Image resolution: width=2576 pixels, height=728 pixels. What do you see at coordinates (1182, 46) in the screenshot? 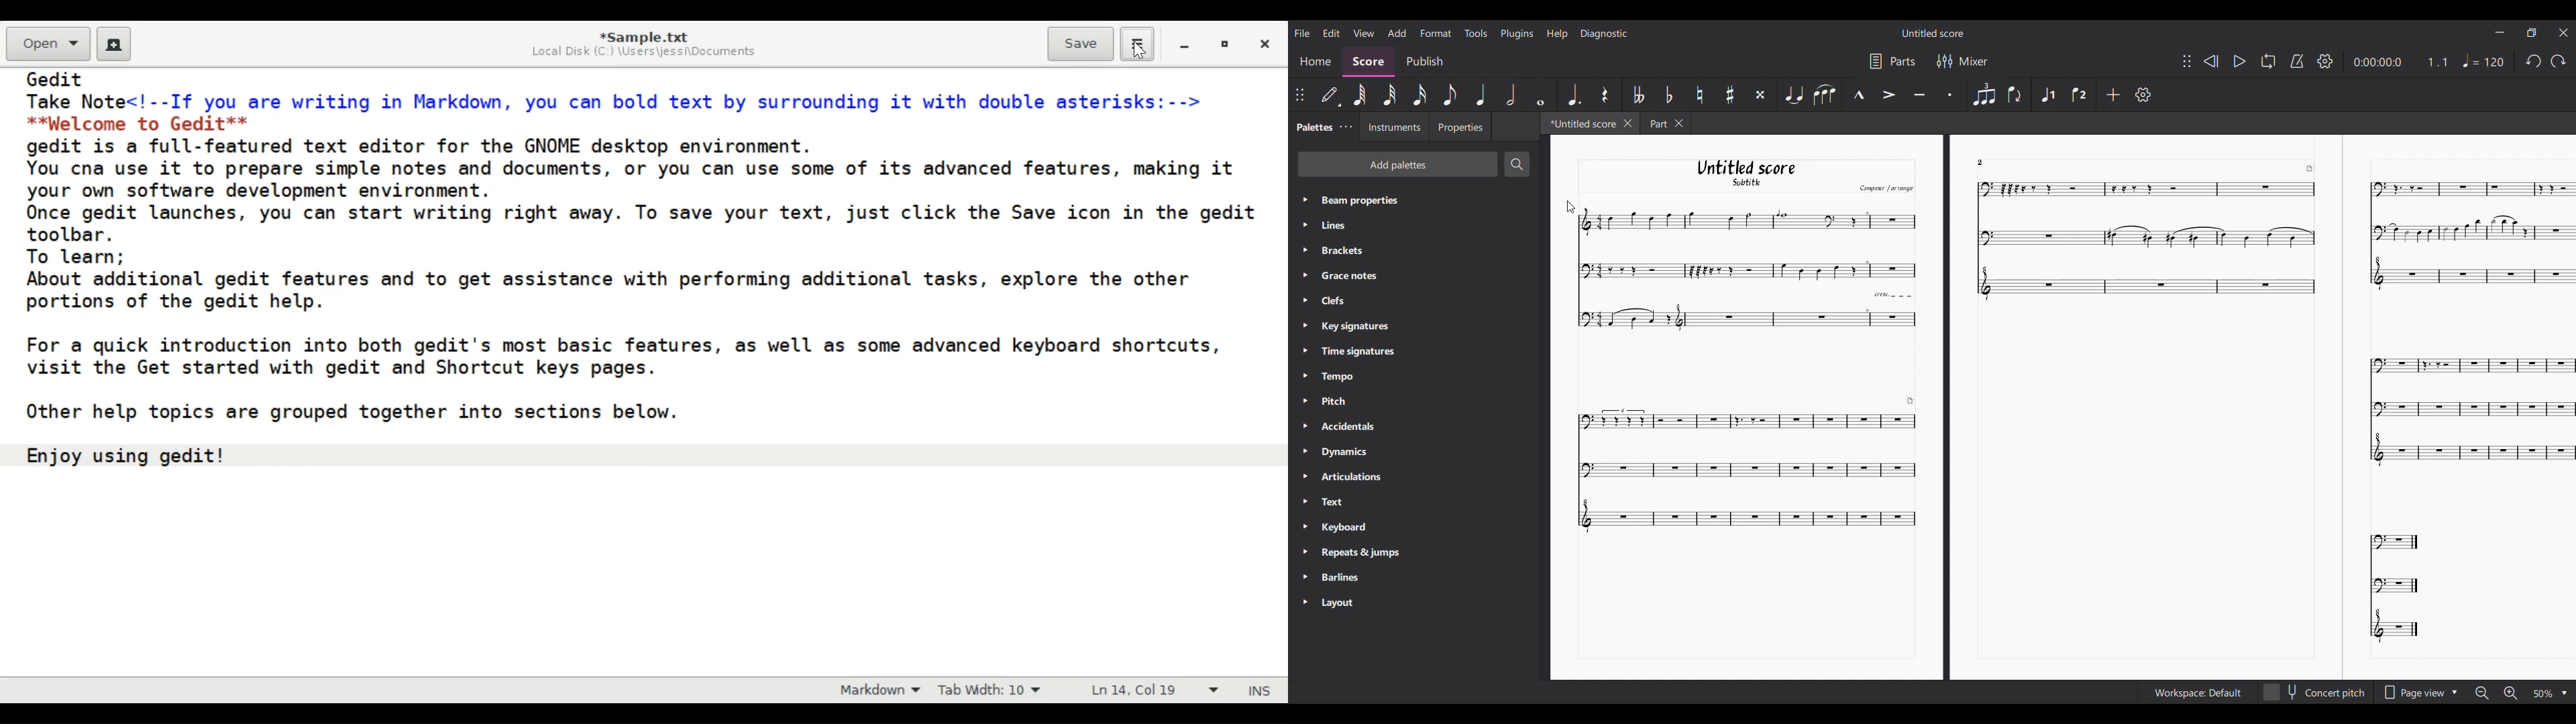
I see `minimize` at bounding box center [1182, 46].